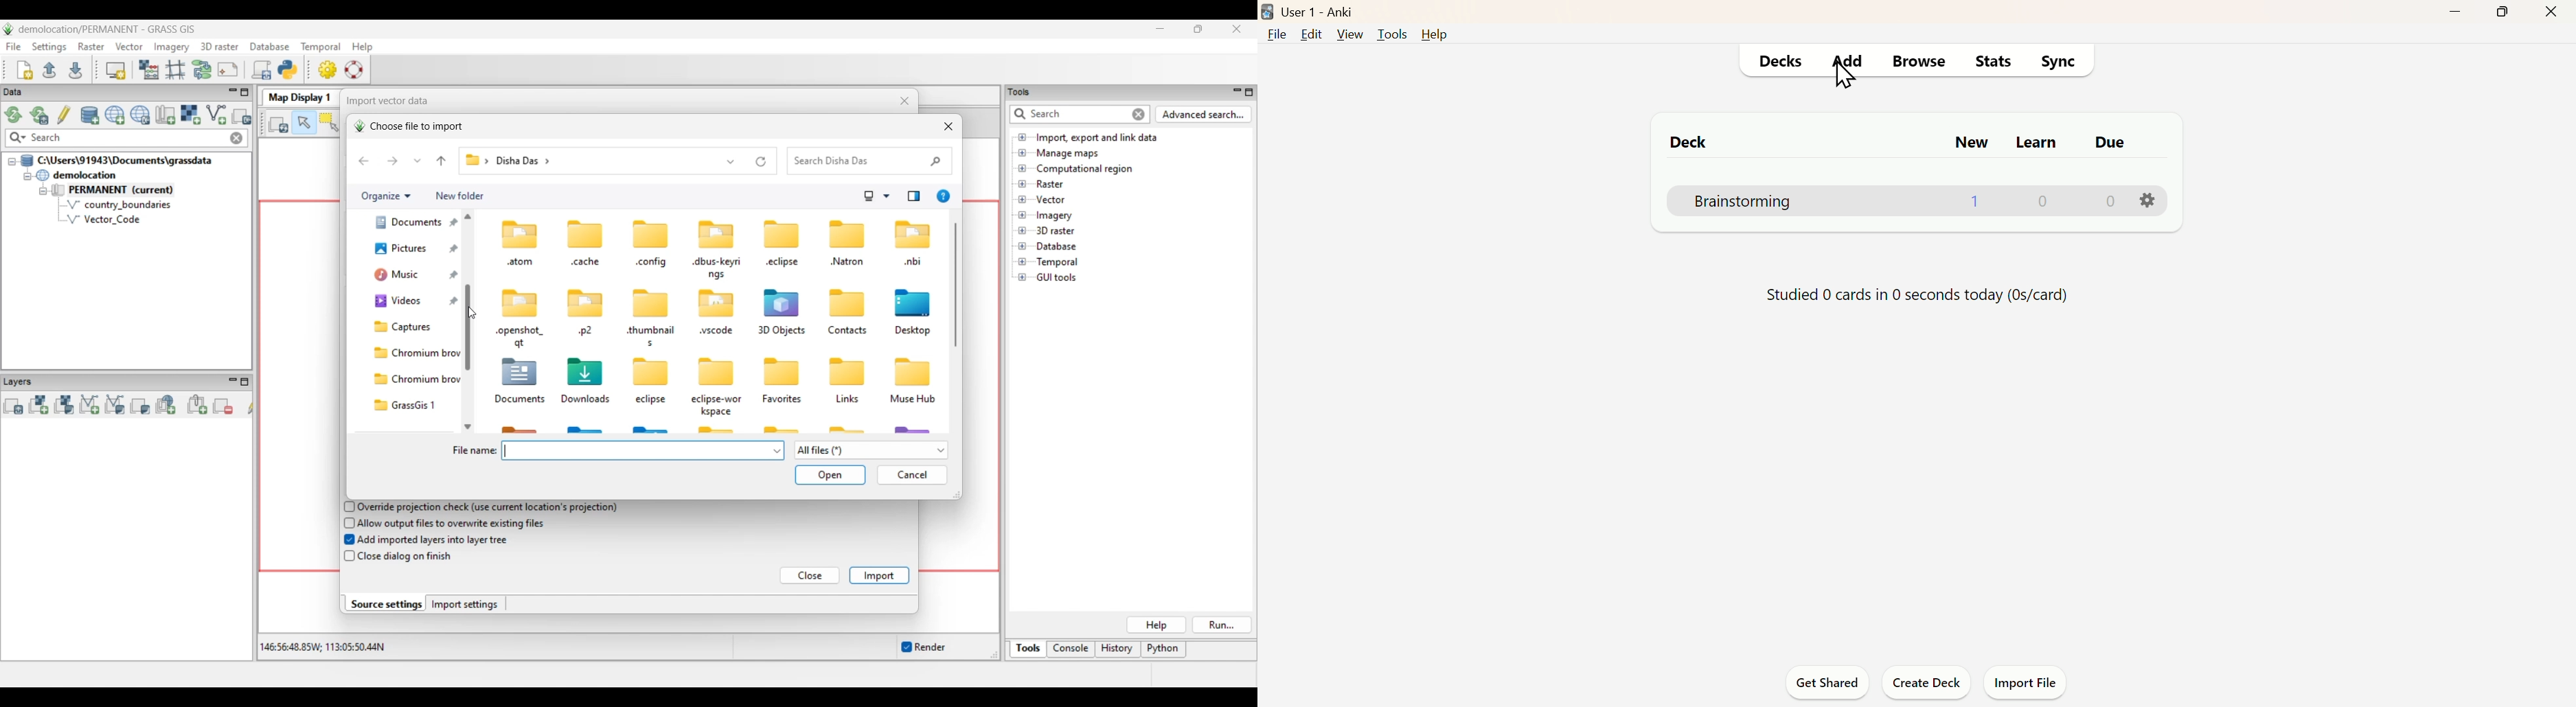  What do you see at coordinates (1314, 33) in the screenshot?
I see `` at bounding box center [1314, 33].